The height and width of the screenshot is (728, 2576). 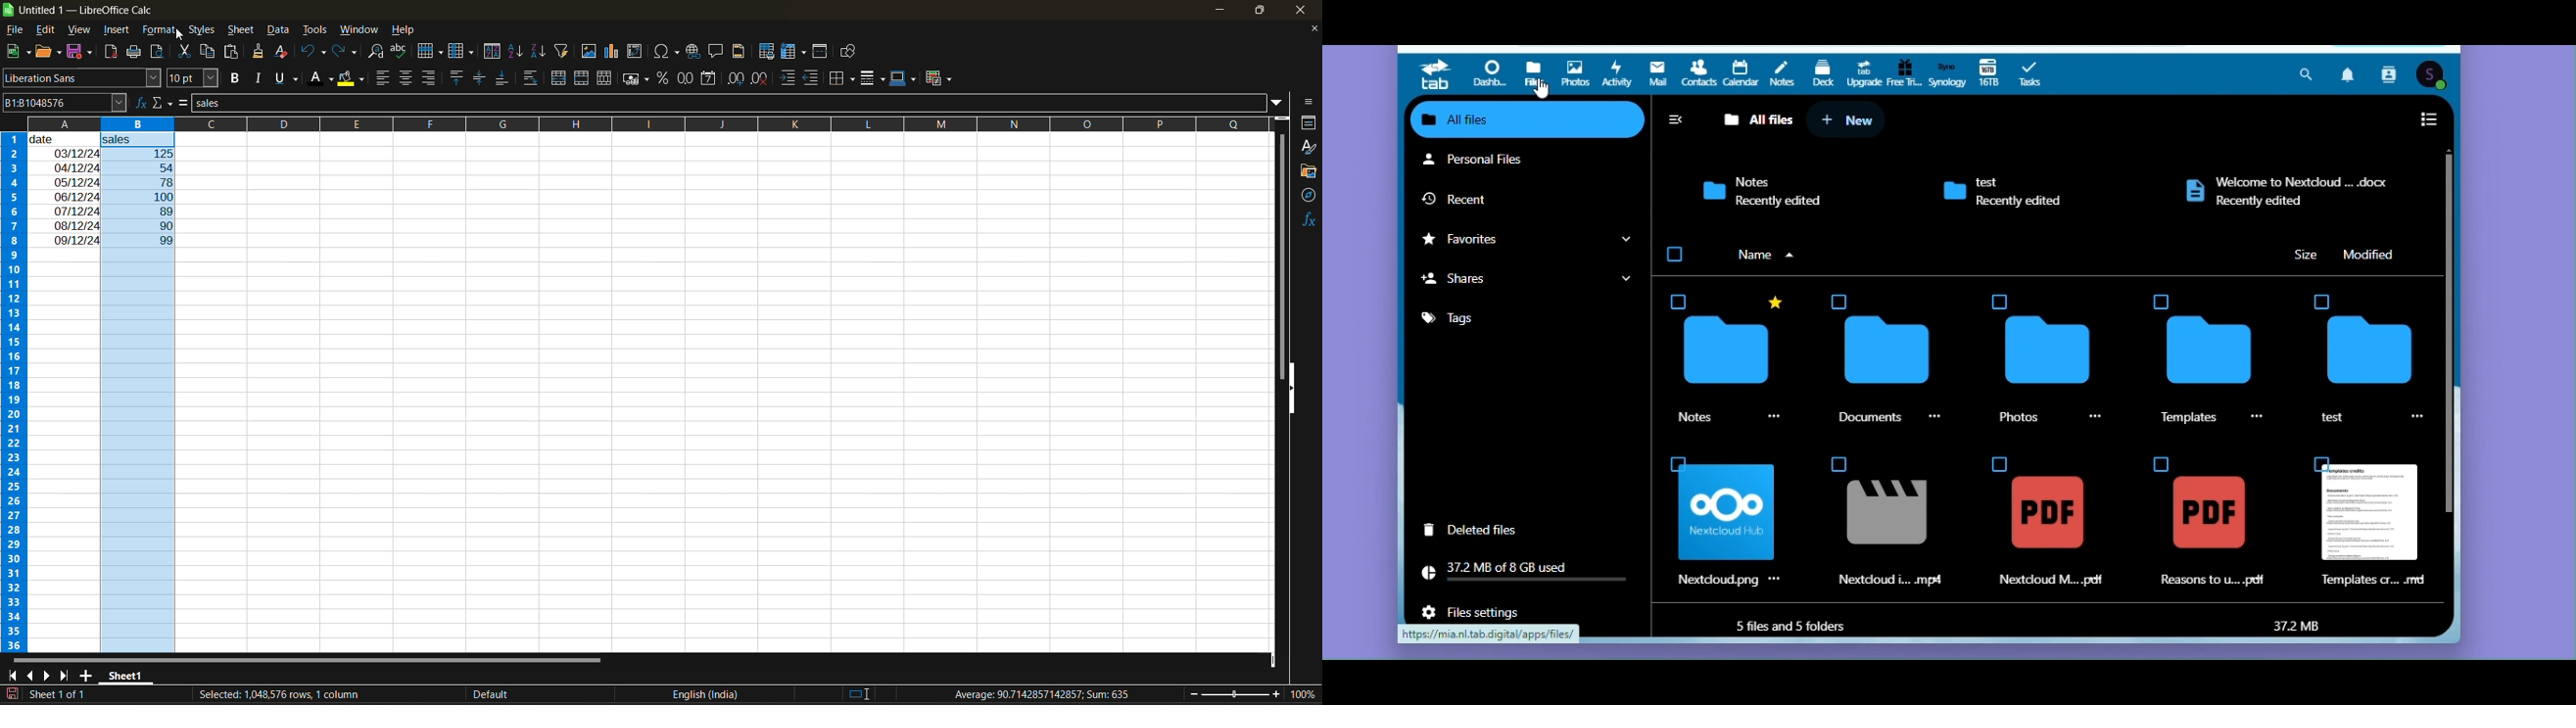 What do you see at coordinates (539, 50) in the screenshot?
I see `sort descending` at bounding box center [539, 50].